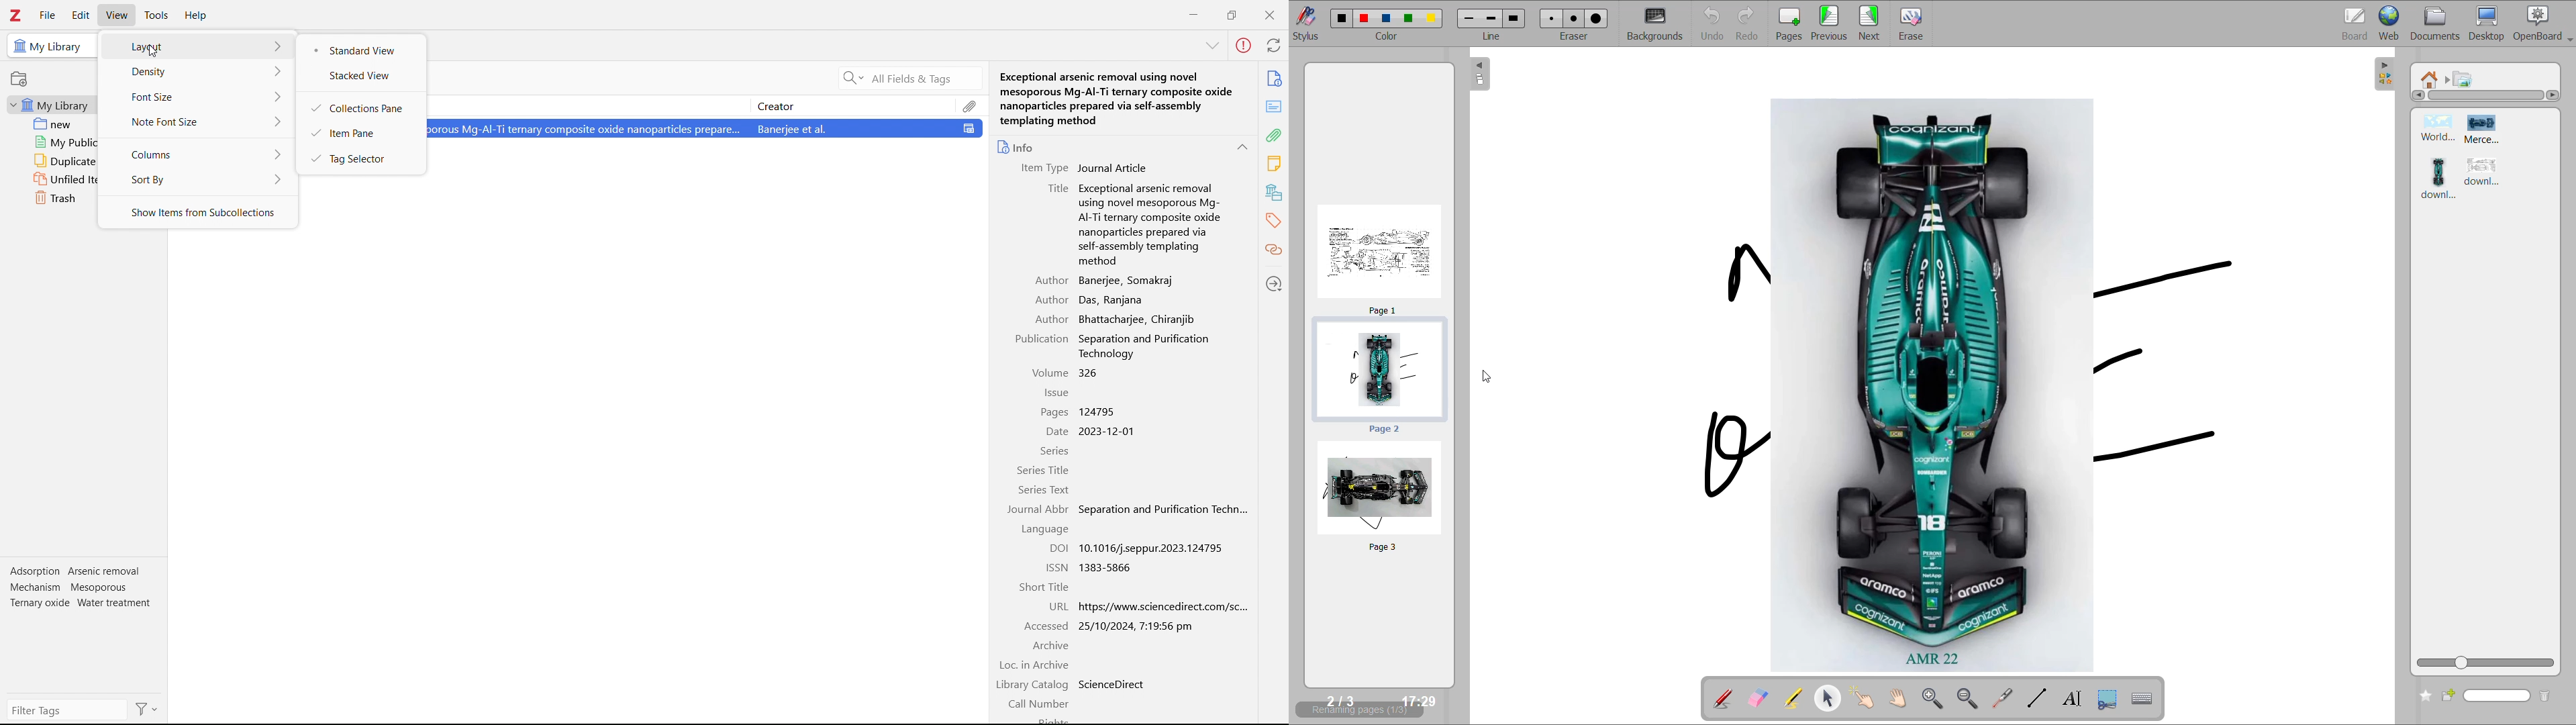 This screenshot has height=728, width=2576. Describe the element at coordinates (1274, 164) in the screenshot. I see `notes` at that location.